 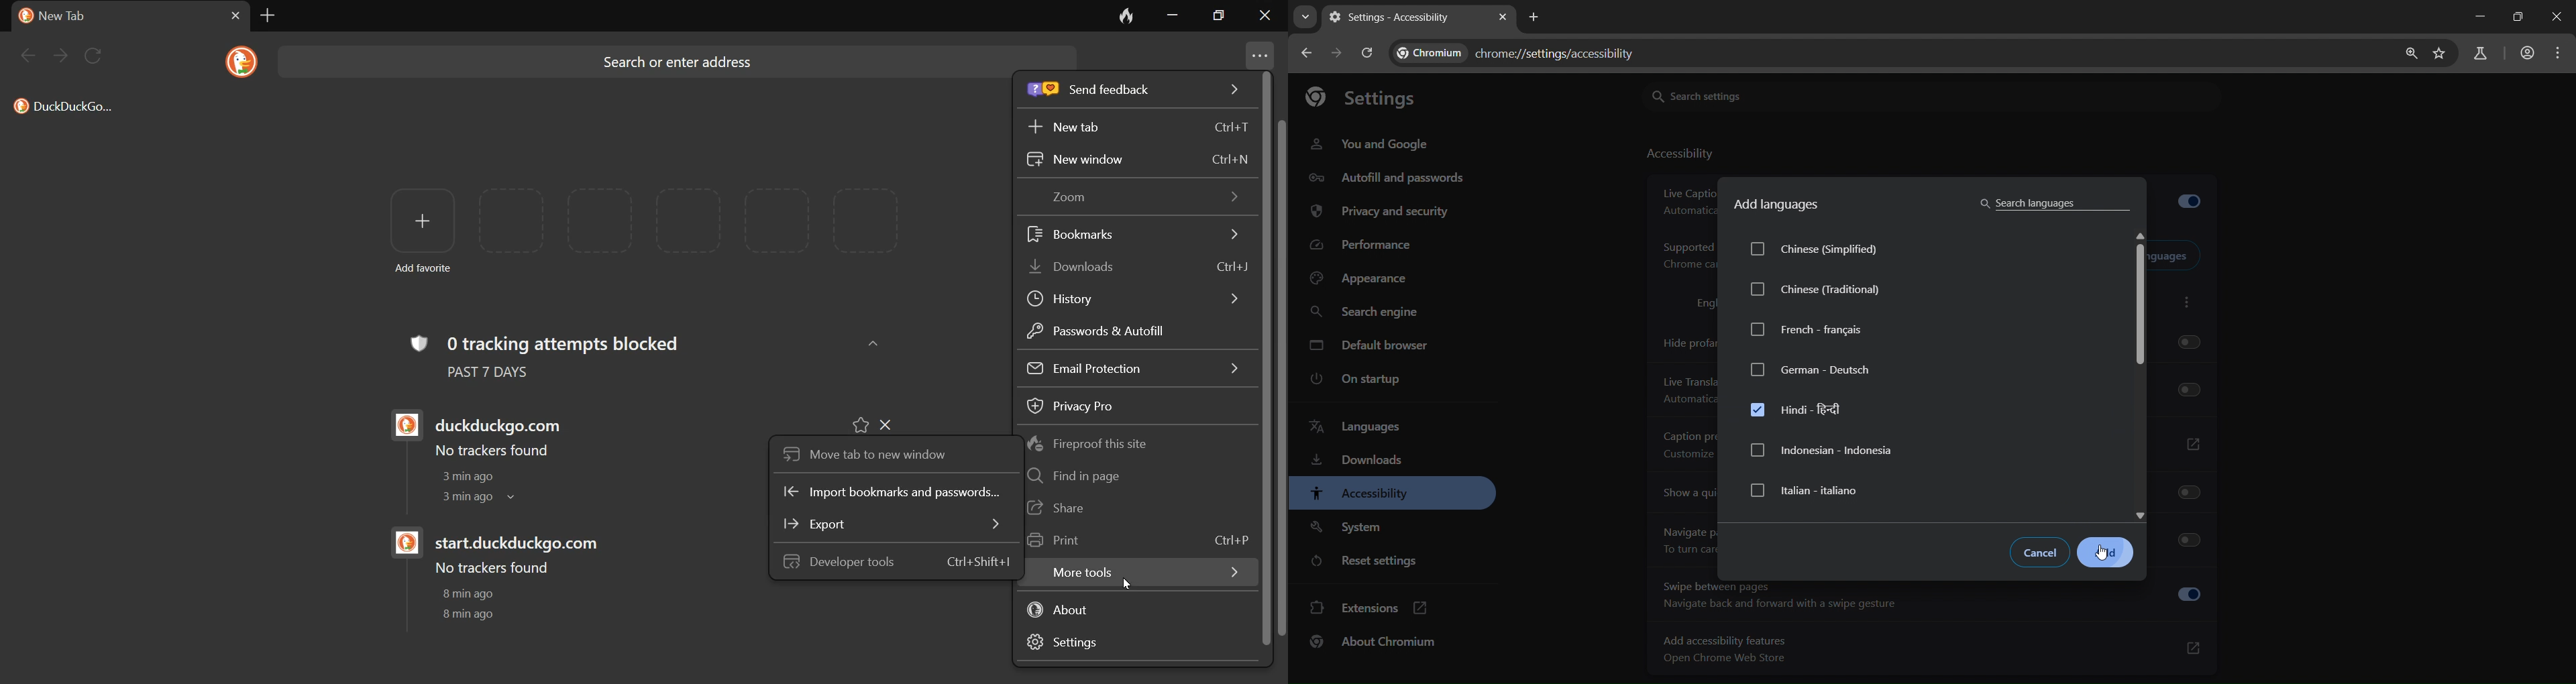 I want to click on new tab, so click(x=265, y=17).